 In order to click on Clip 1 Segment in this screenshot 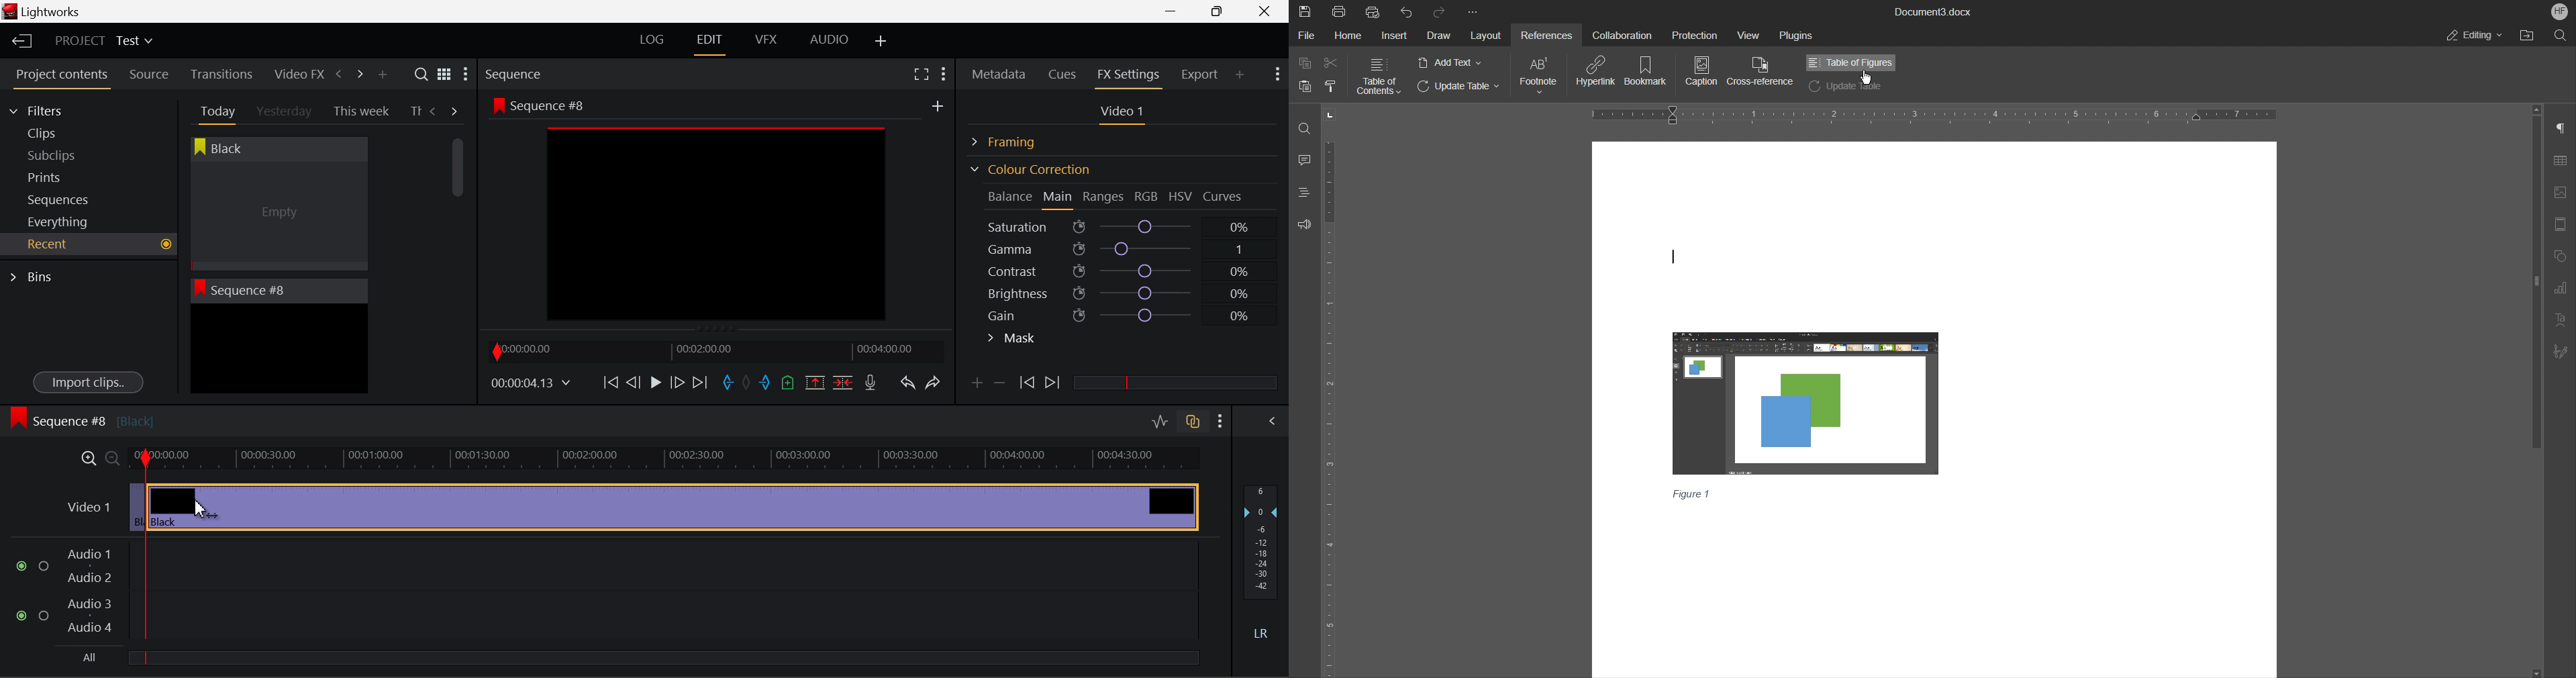, I will do `click(136, 508)`.